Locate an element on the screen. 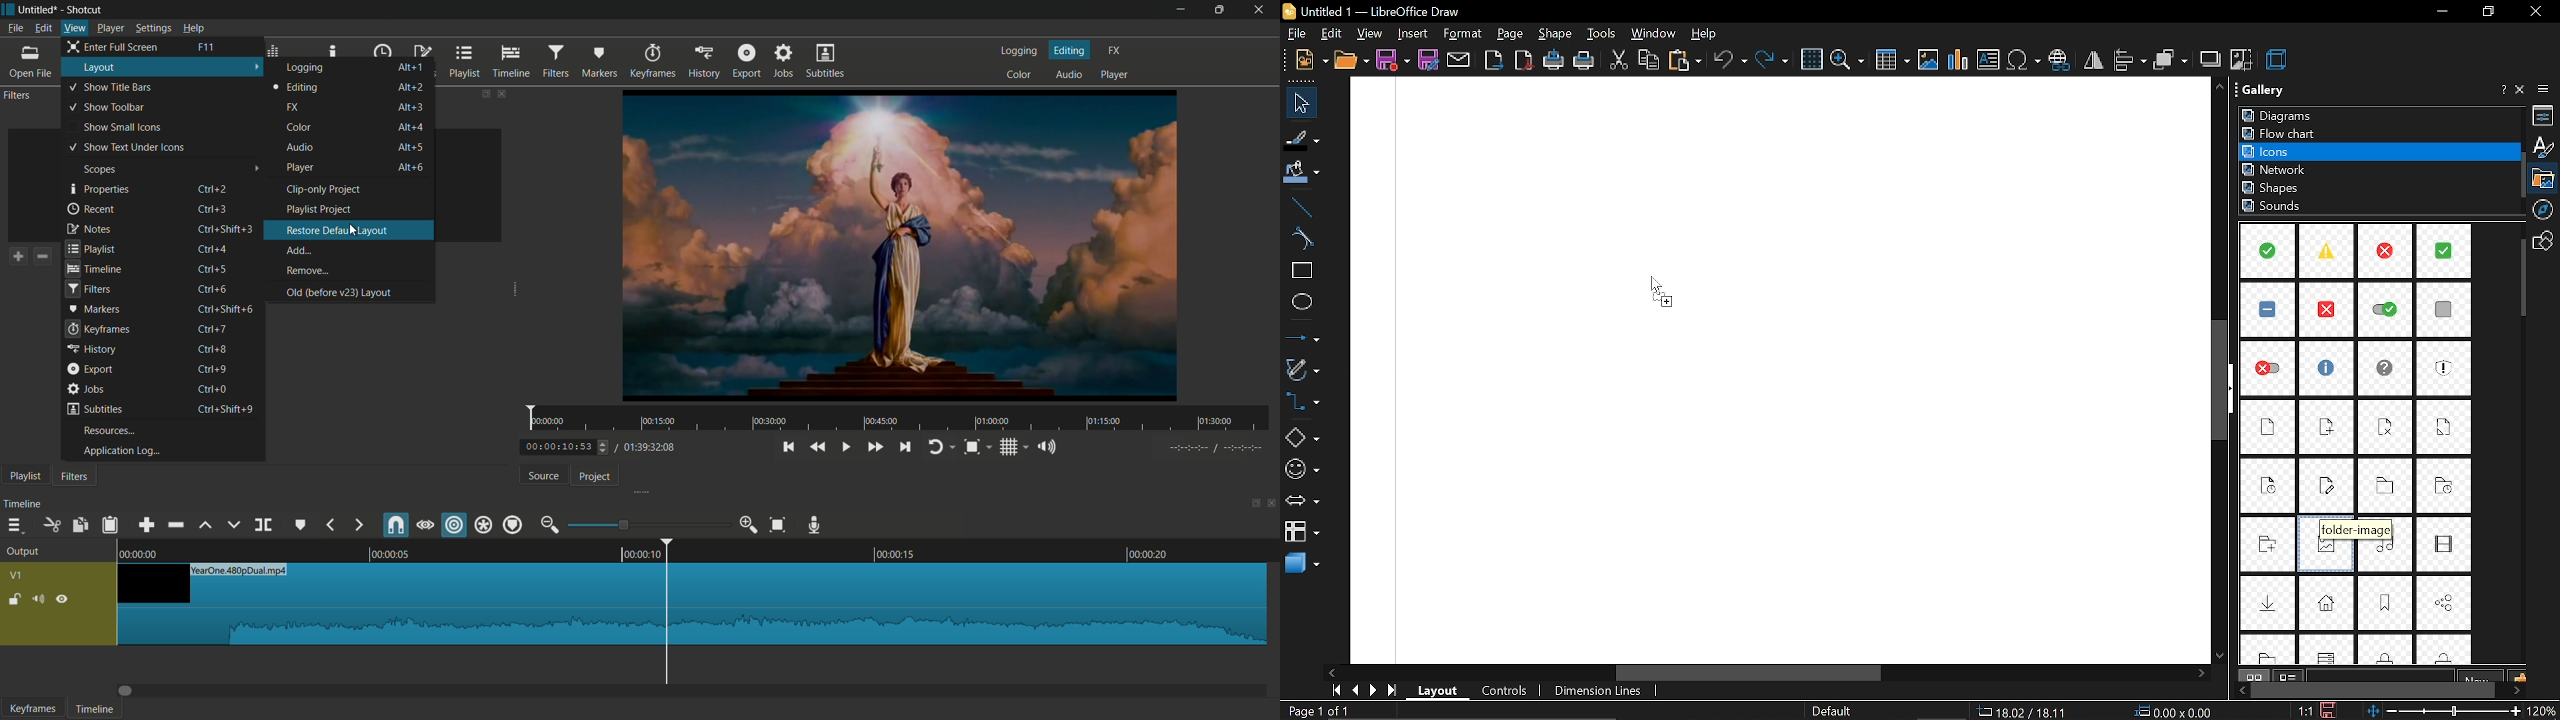 This screenshot has width=2576, height=728. align is located at coordinates (2129, 60).